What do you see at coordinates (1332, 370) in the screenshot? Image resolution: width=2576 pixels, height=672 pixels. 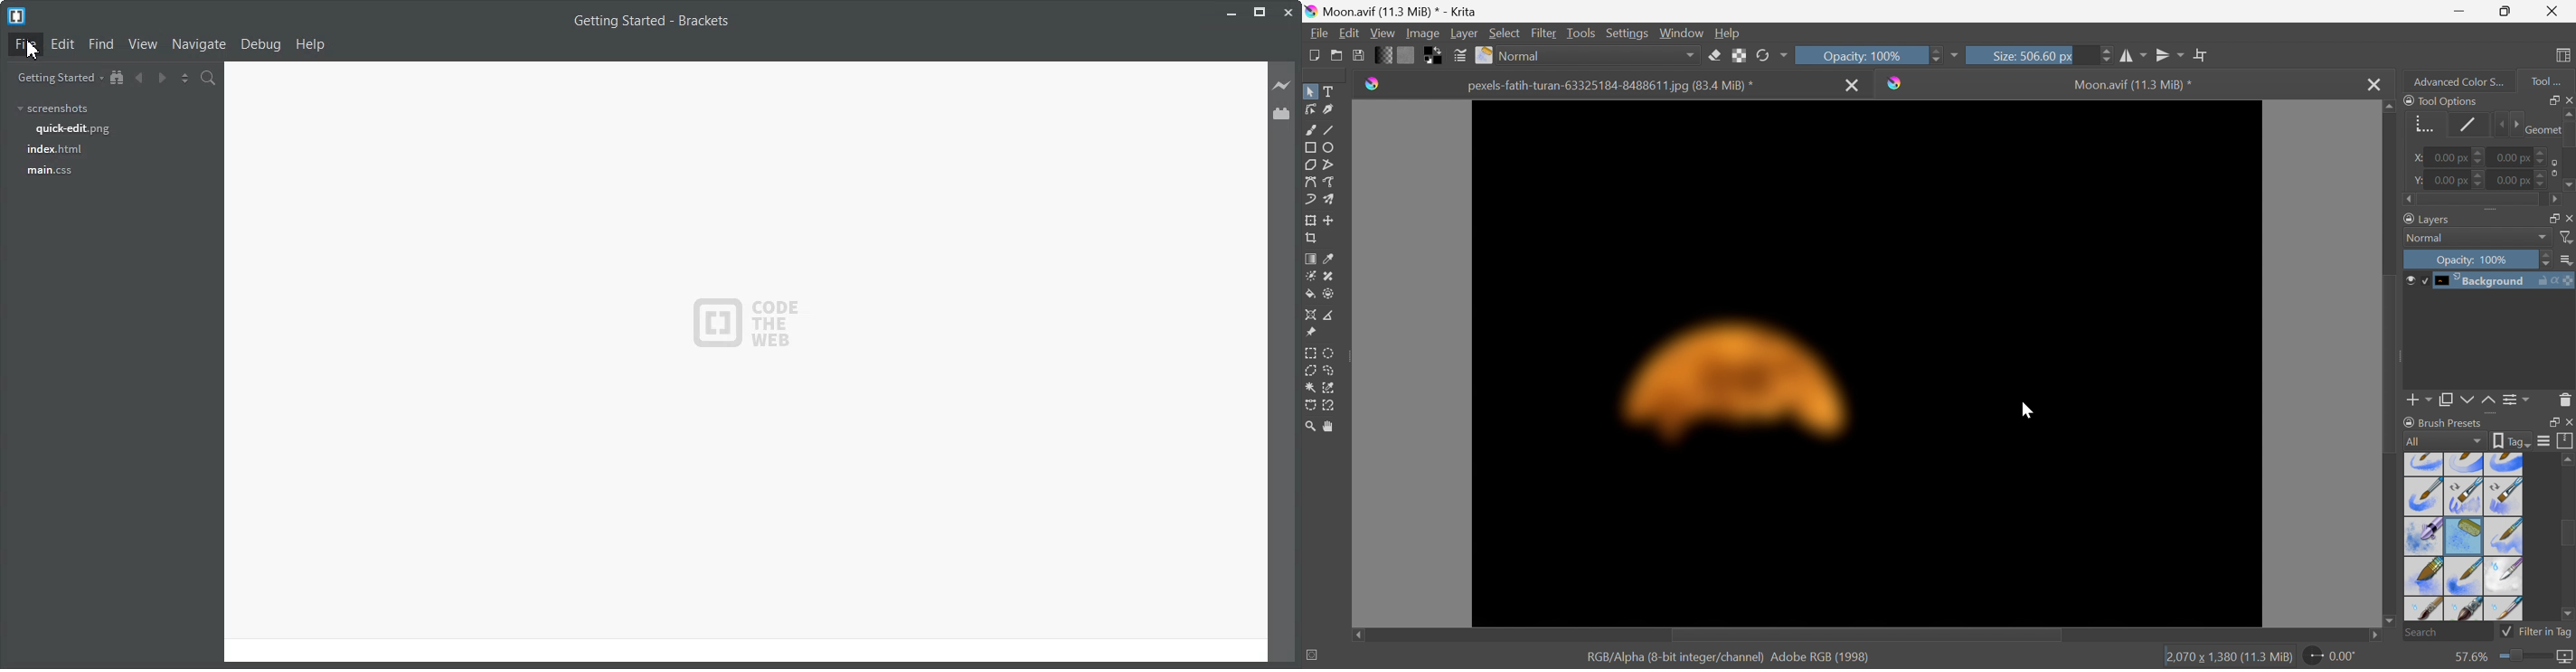 I see `Freehand selection tool` at bounding box center [1332, 370].